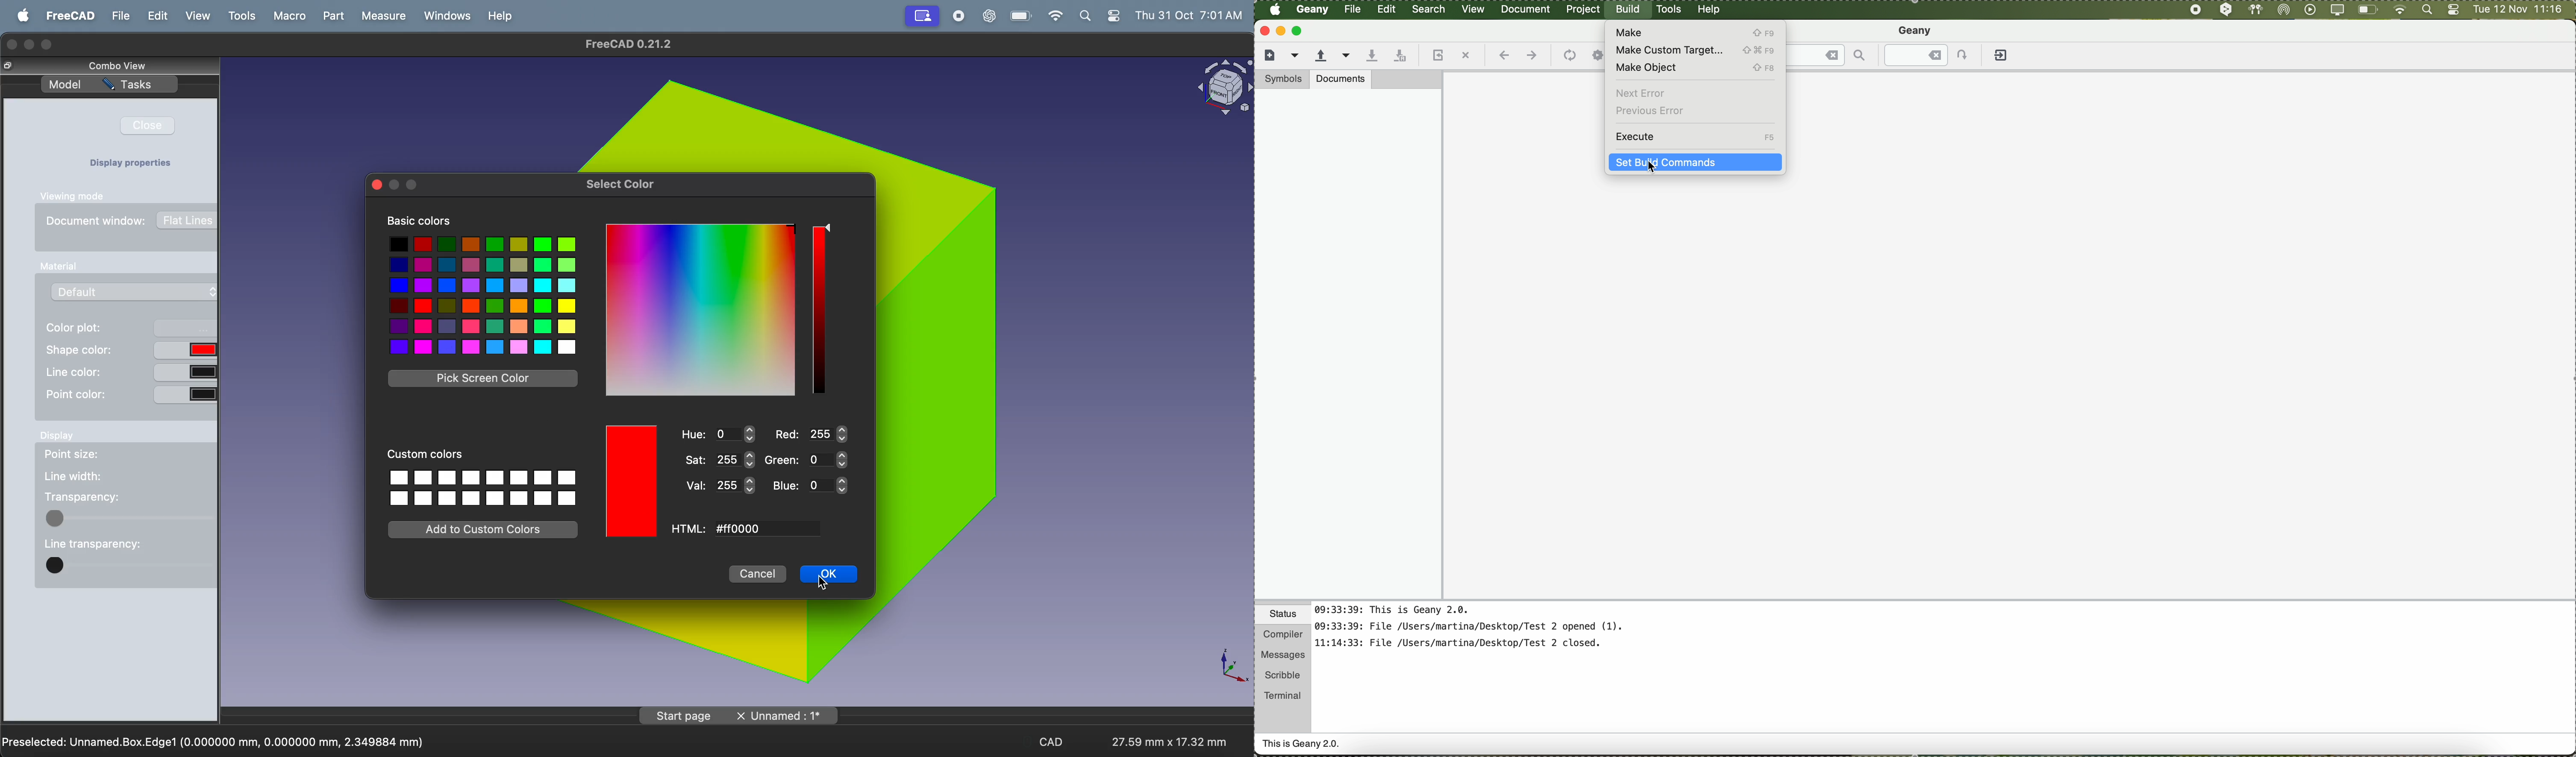 The image size is (2576, 784). Describe the element at coordinates (1482, 631) in the screenshot. I see `notes` at that location.